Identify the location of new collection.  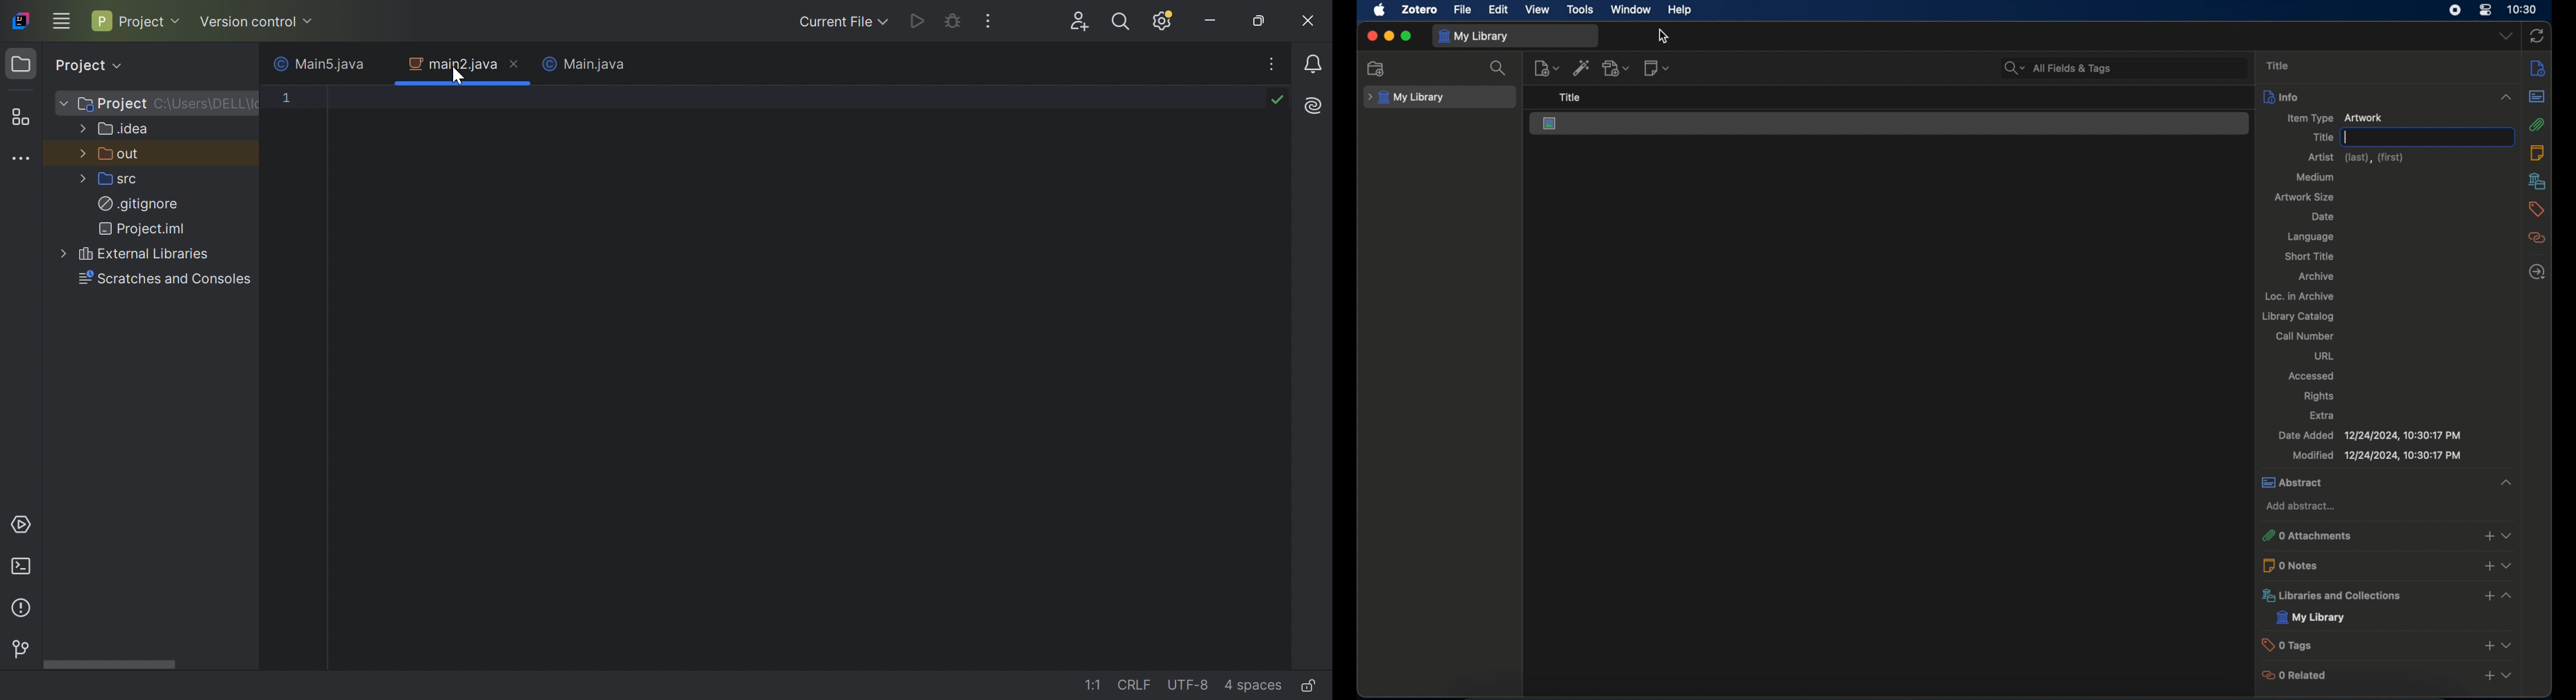
(1376, 69).